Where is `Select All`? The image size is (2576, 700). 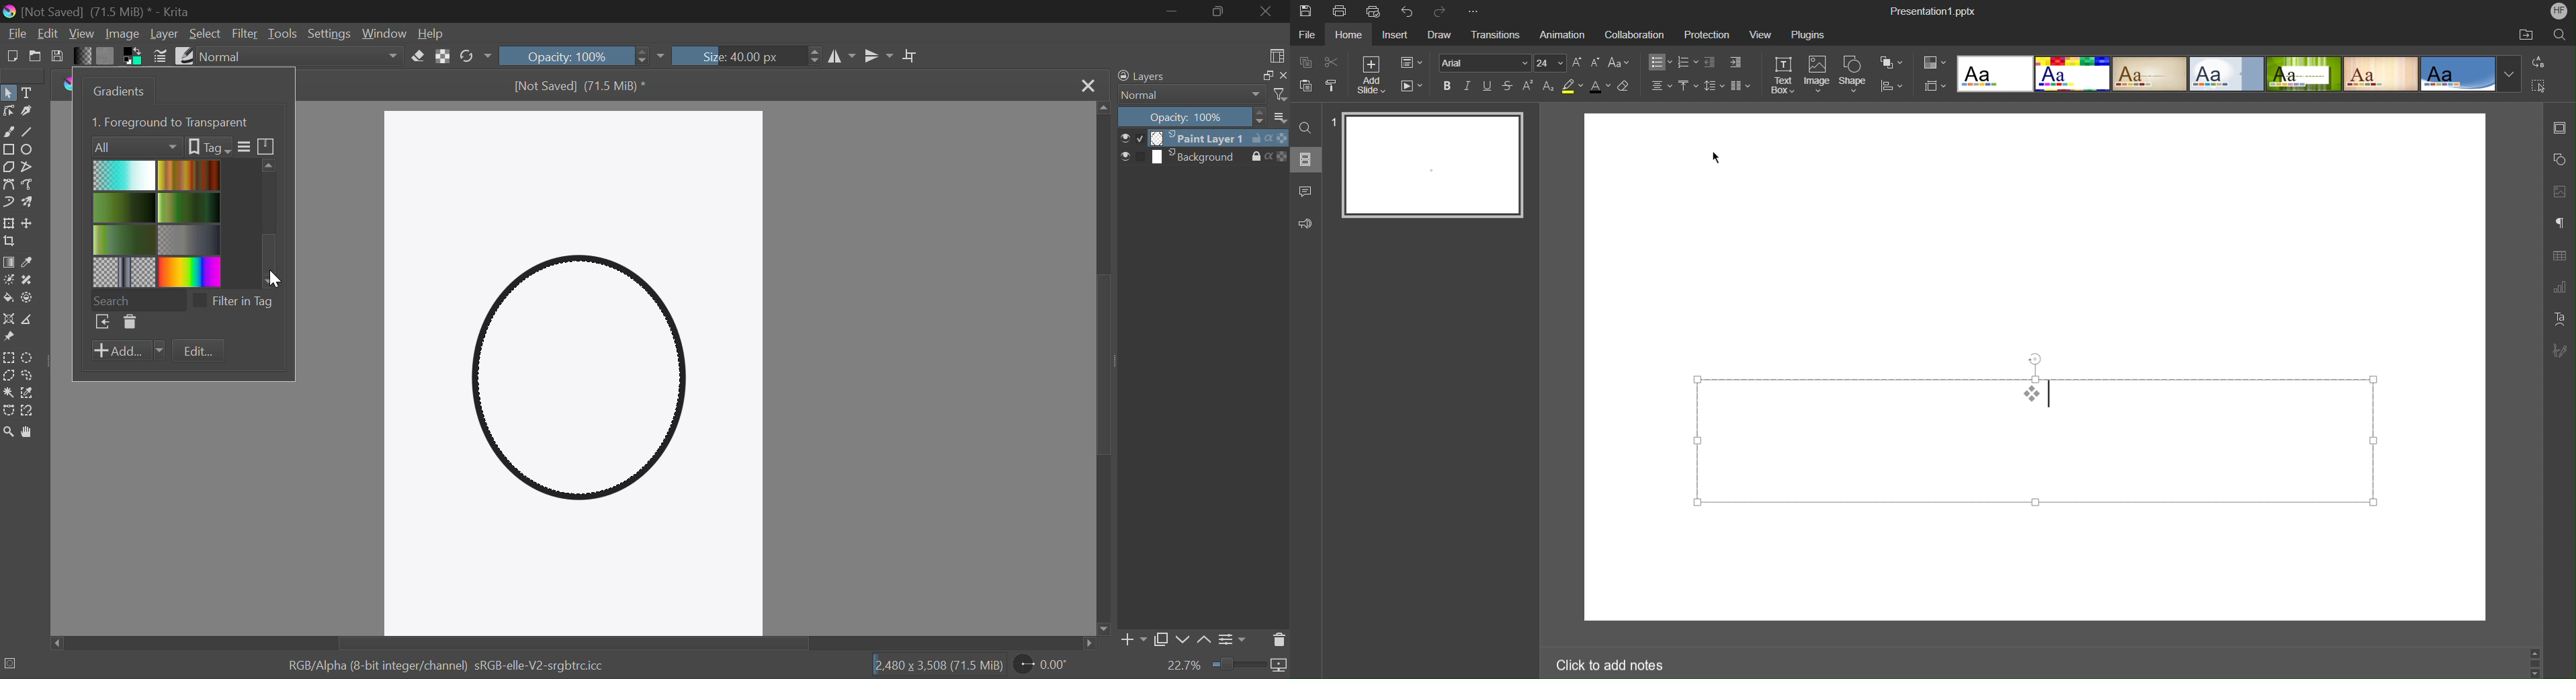 Select All is located at coordinates (2541, 85).